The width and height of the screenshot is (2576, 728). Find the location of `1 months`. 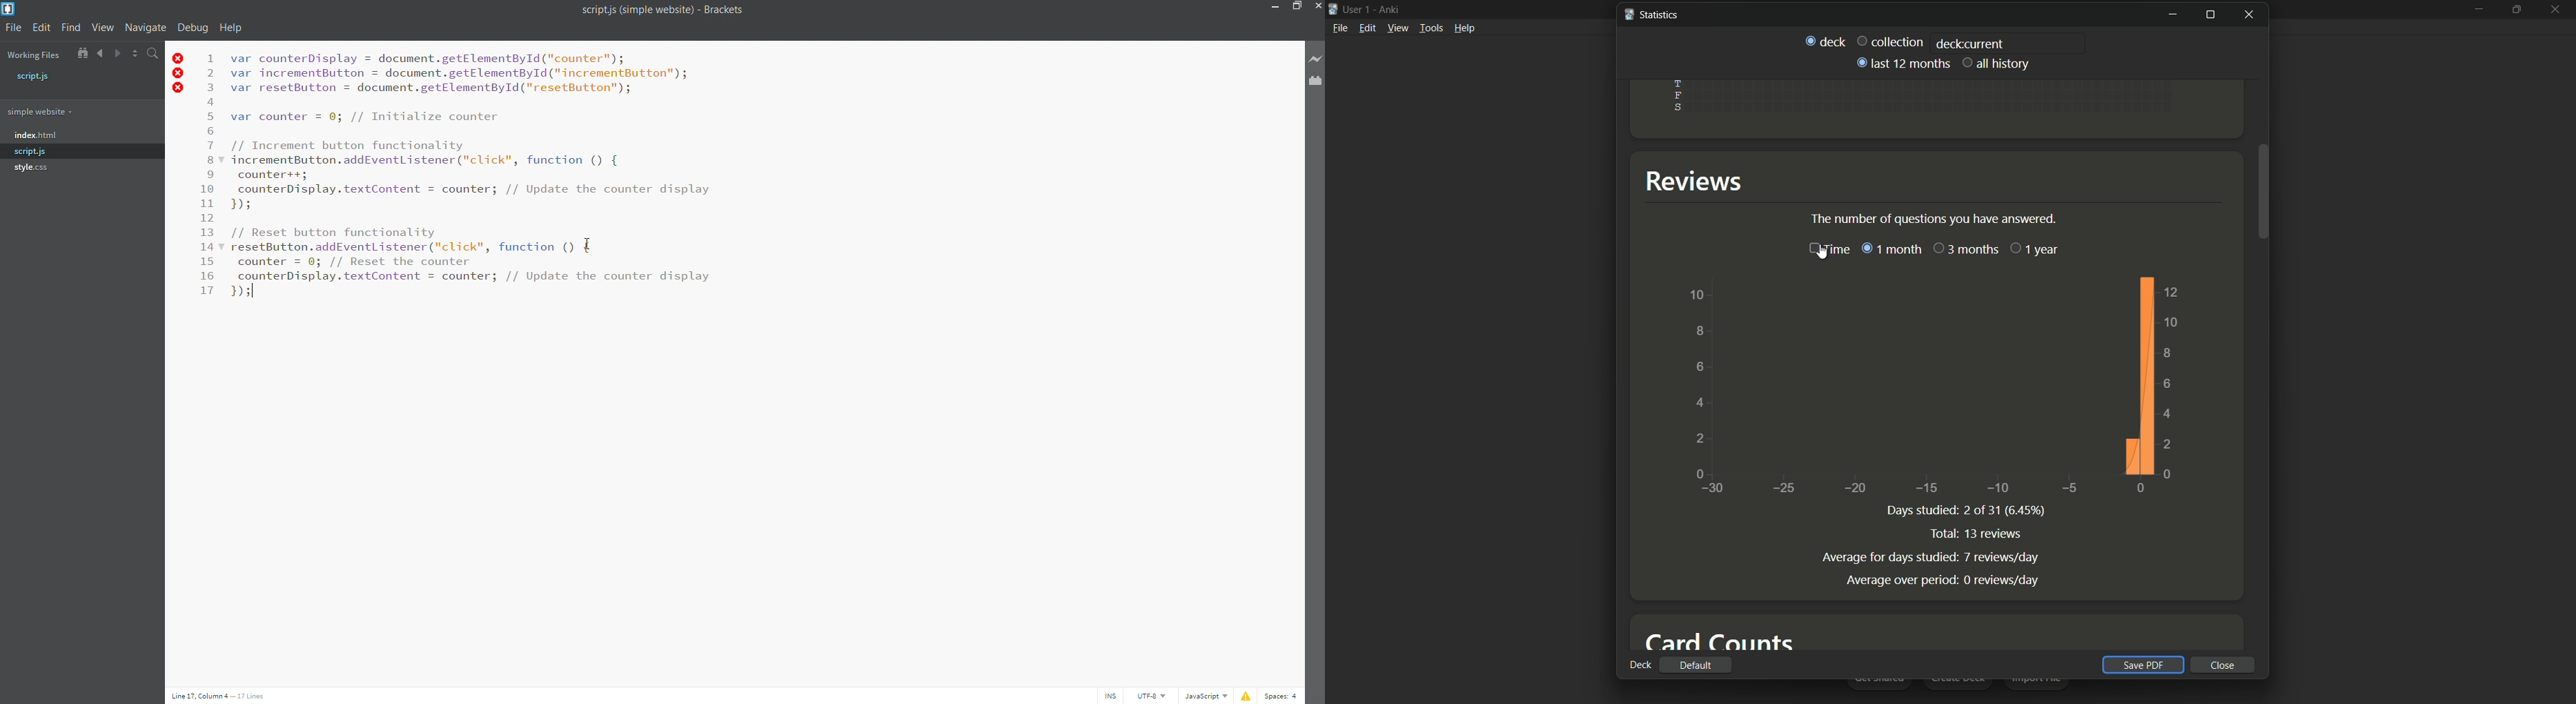

1 months is located at coordinates (1891, 248).